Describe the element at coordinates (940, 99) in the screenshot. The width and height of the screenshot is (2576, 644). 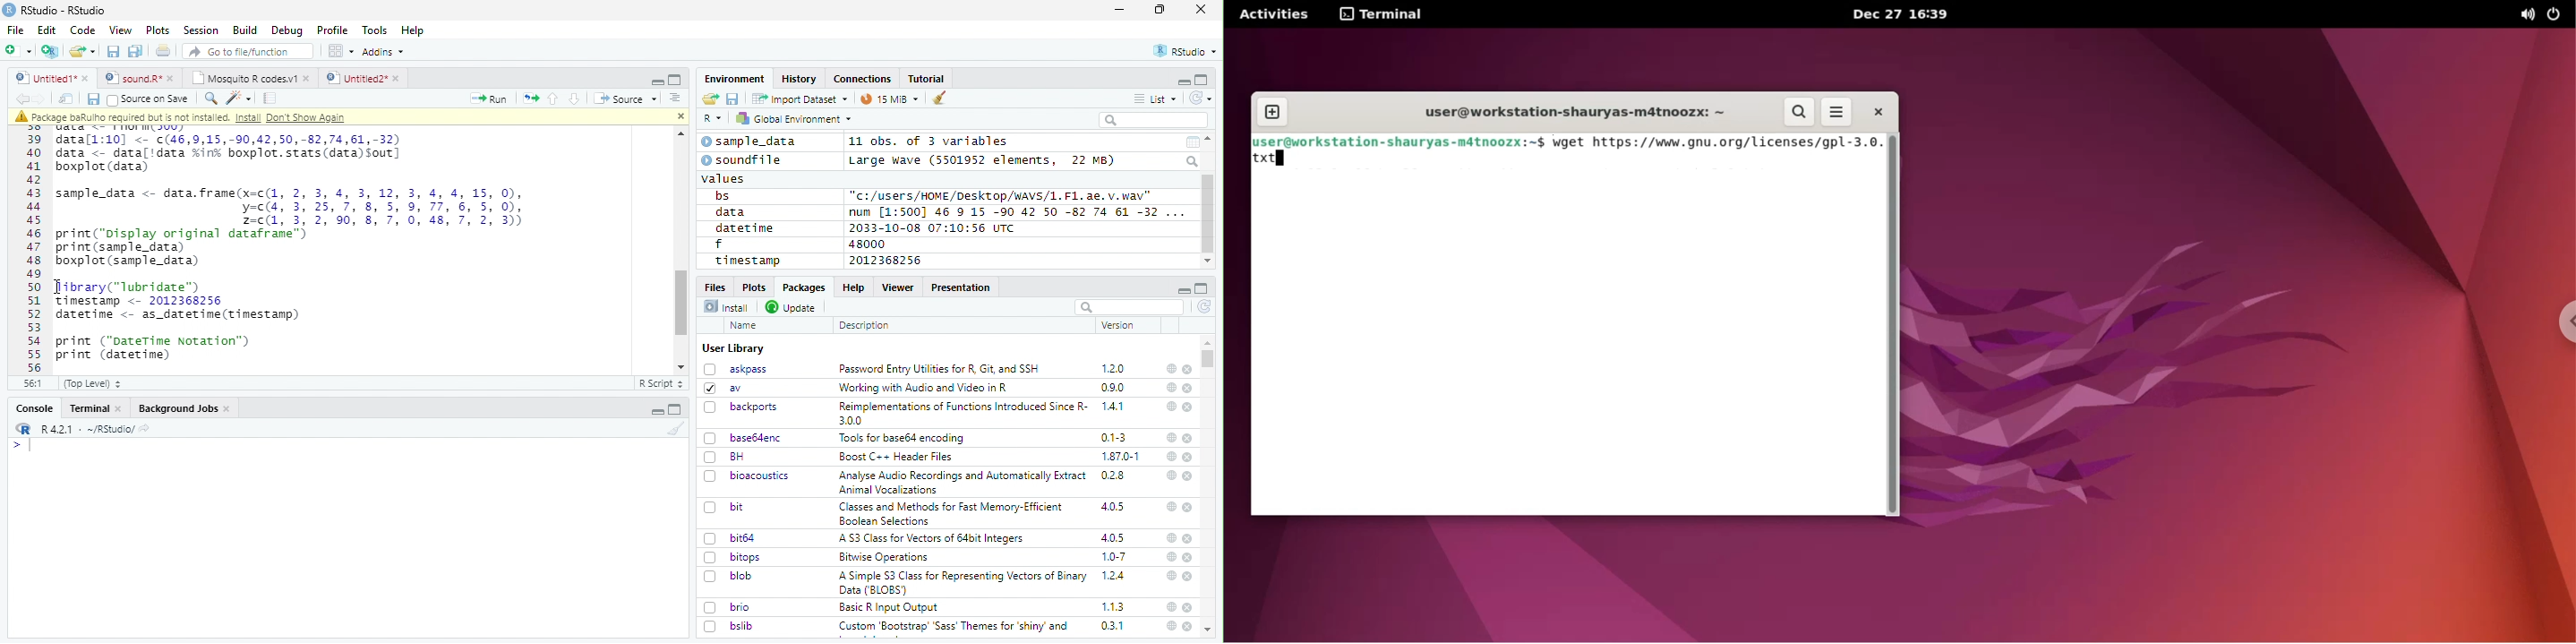
I see `clear workspace` at that location.